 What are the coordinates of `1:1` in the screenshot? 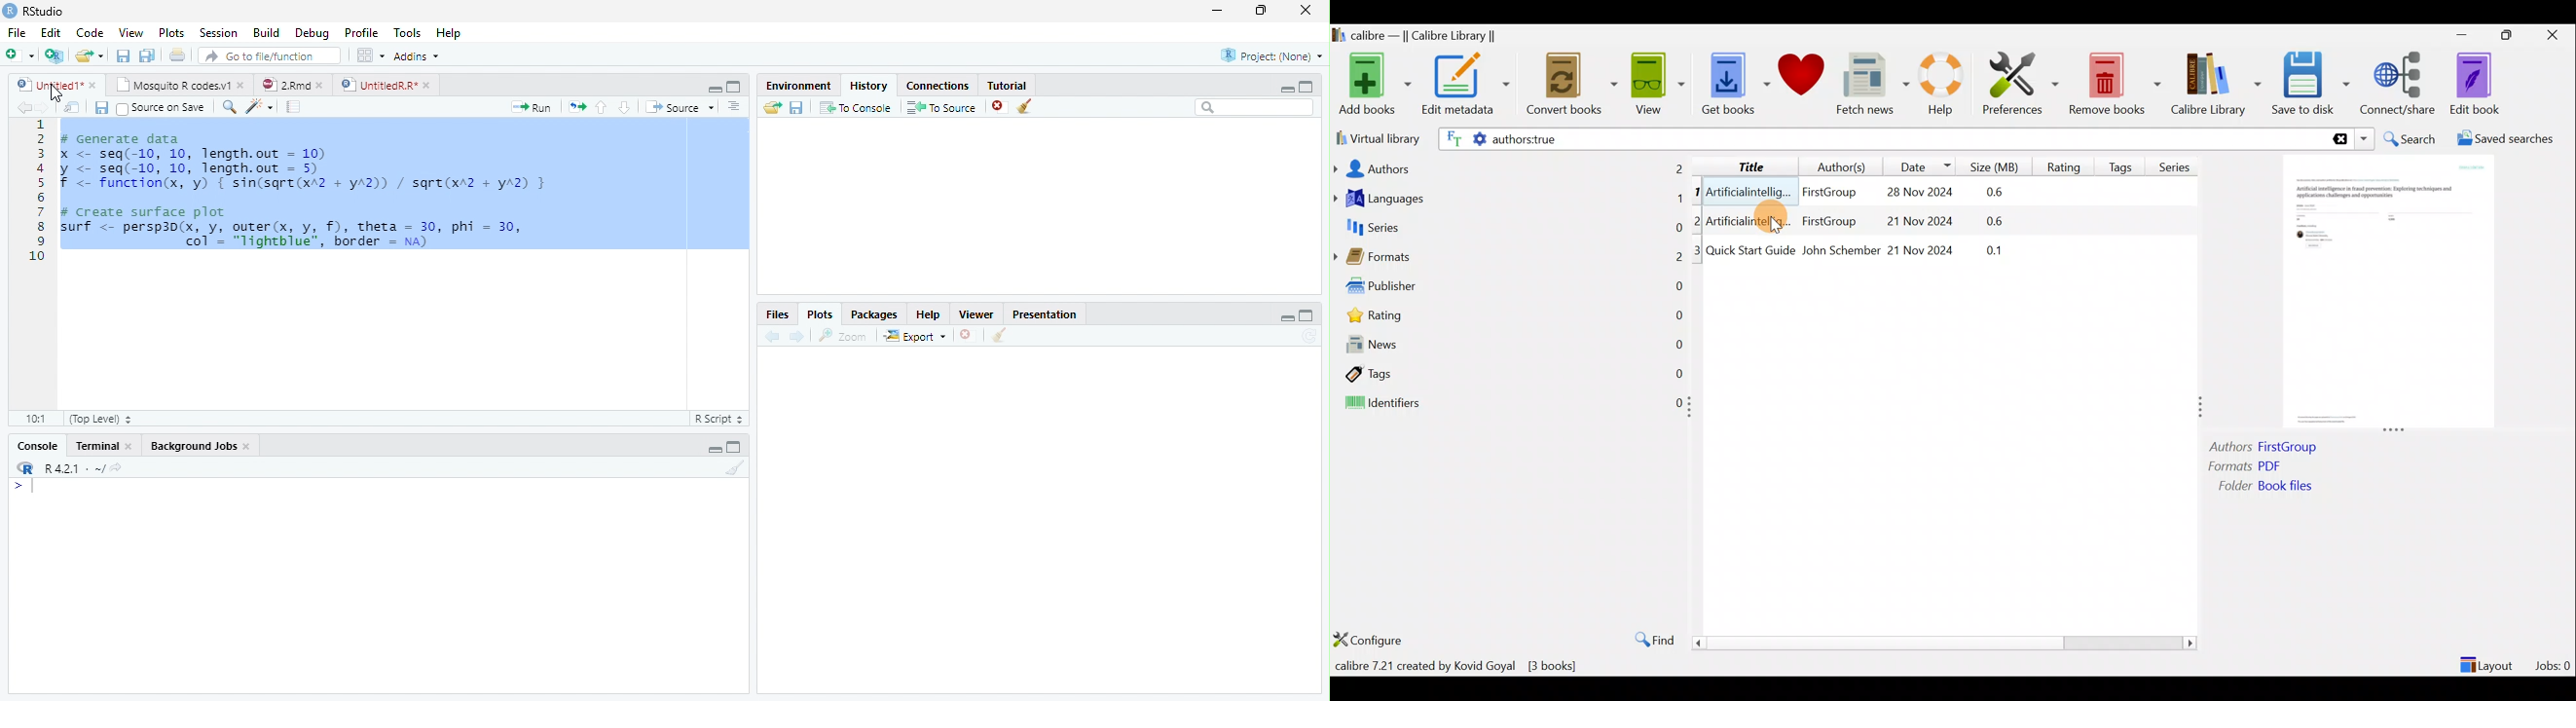 It's located at (36, 419).